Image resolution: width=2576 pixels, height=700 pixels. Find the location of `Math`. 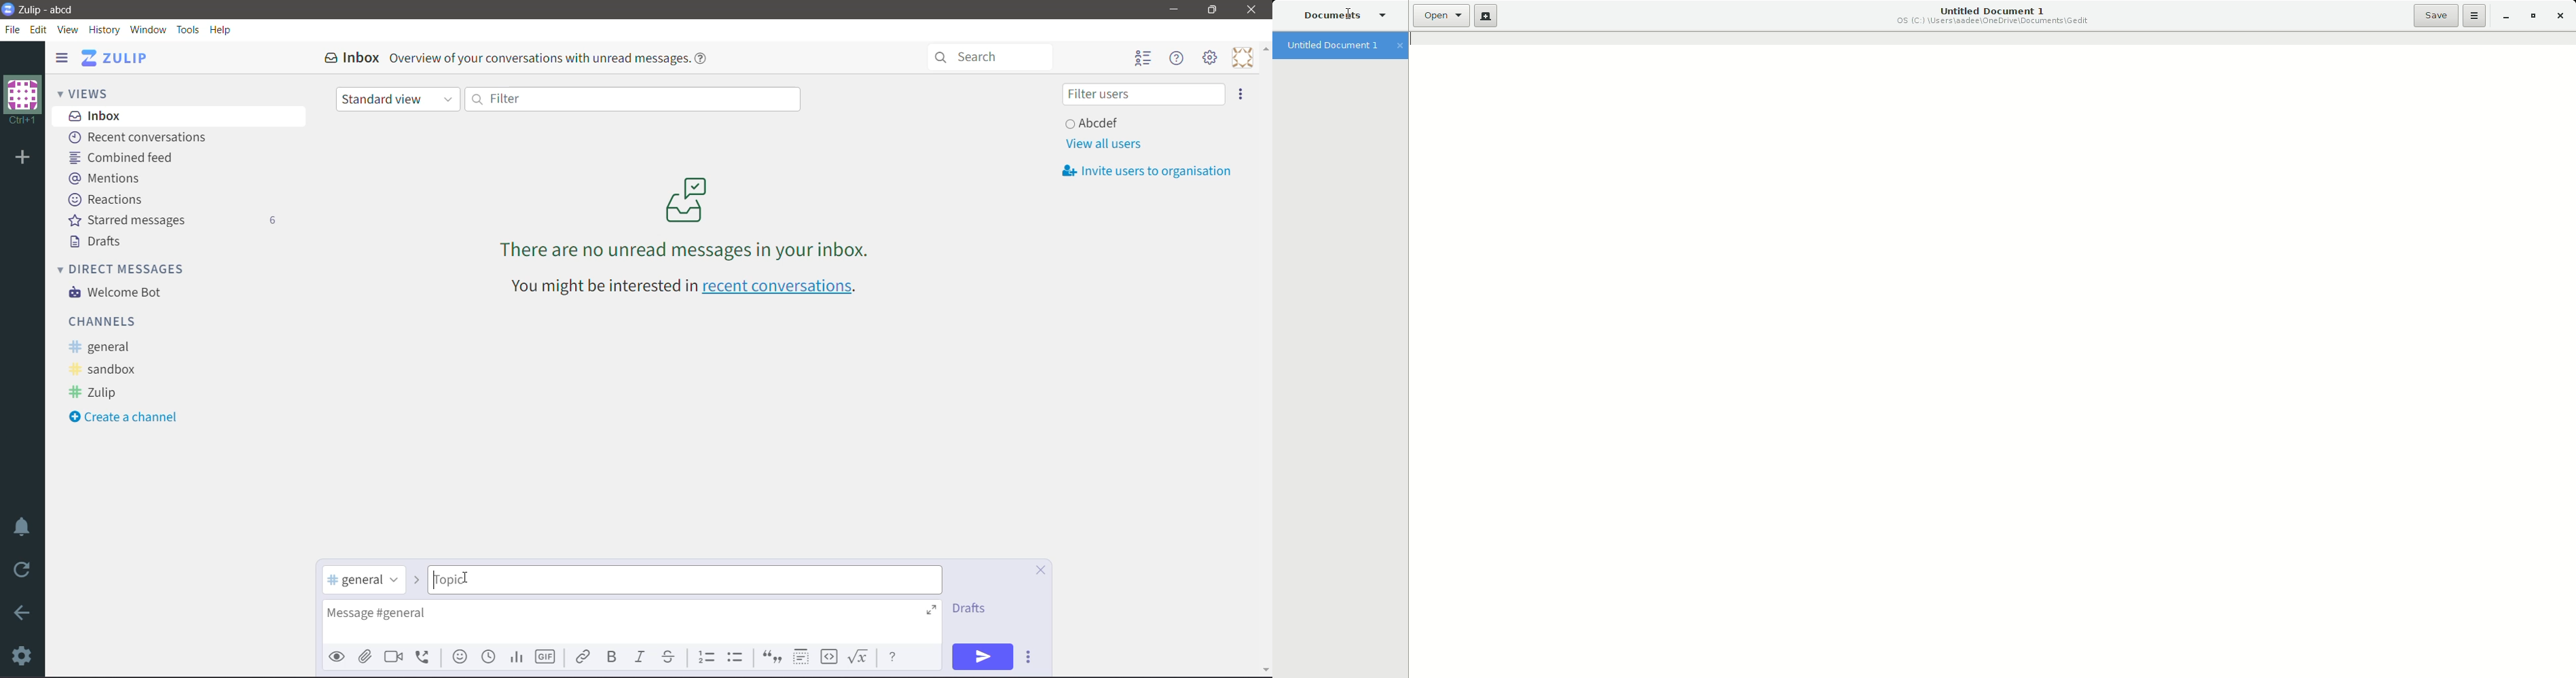

Math is located at coordinates (861, 657).